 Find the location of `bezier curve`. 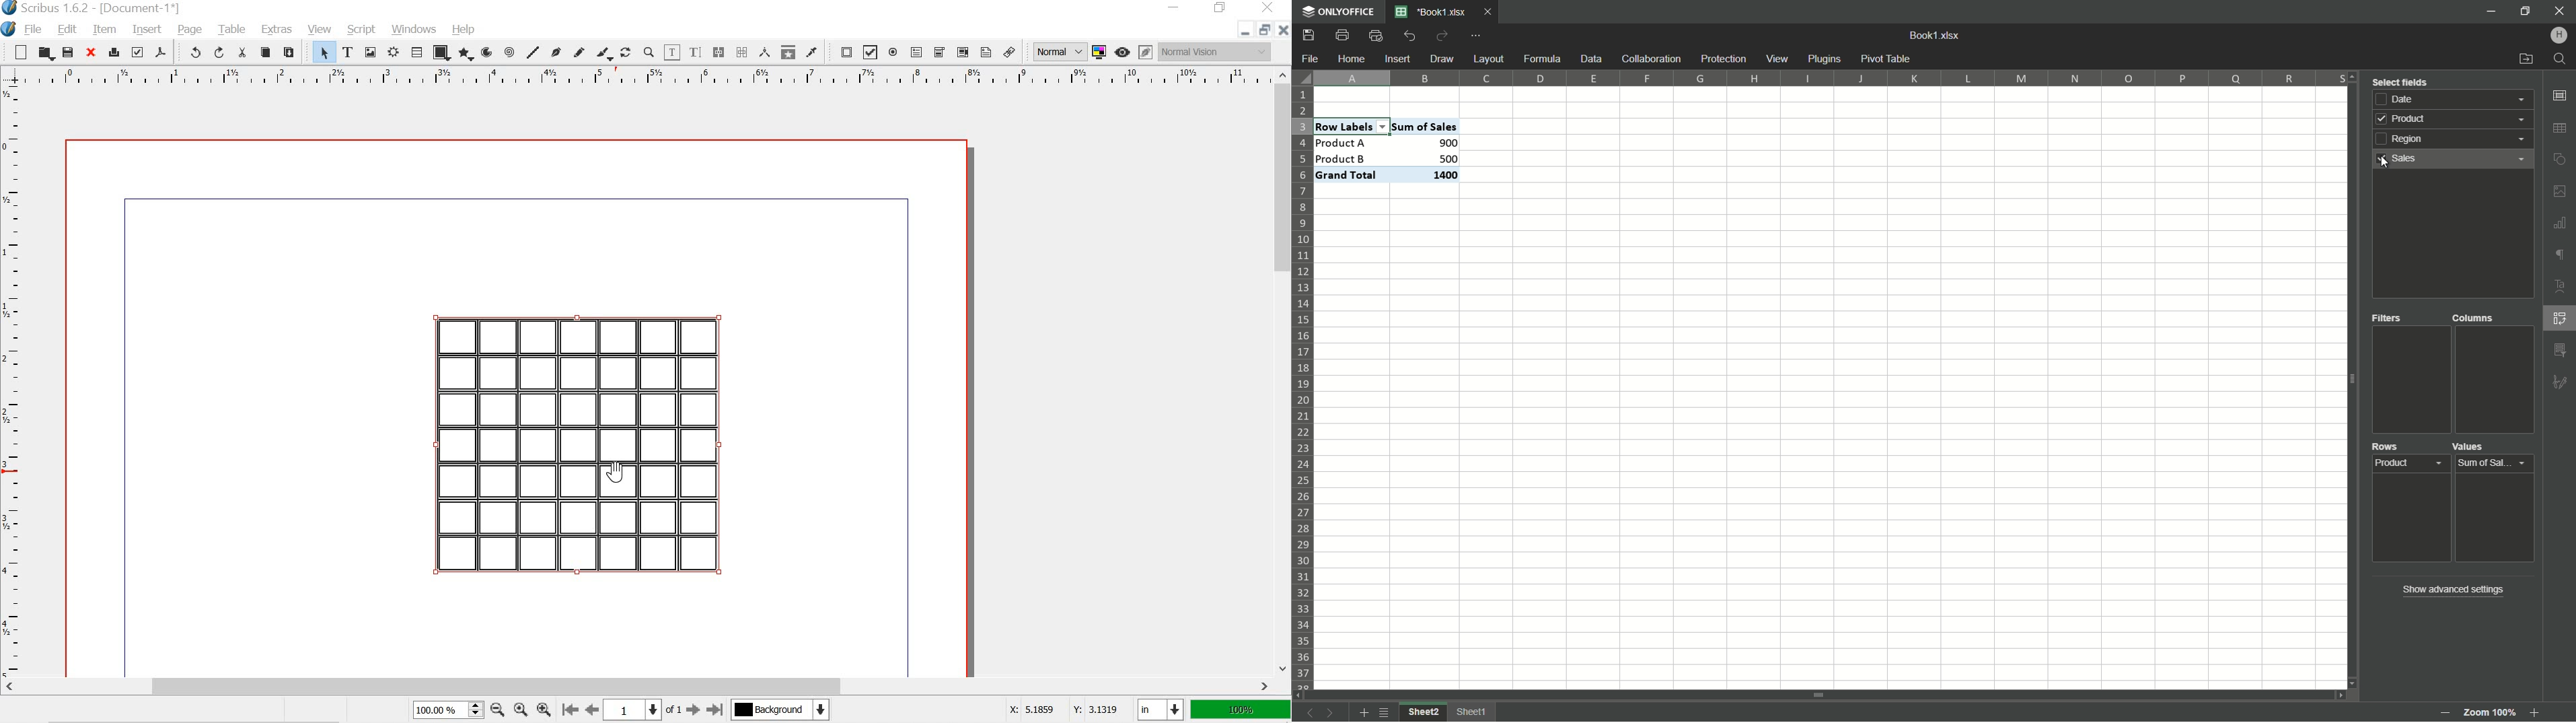

bezier curve is located at coordinates (556, 53).